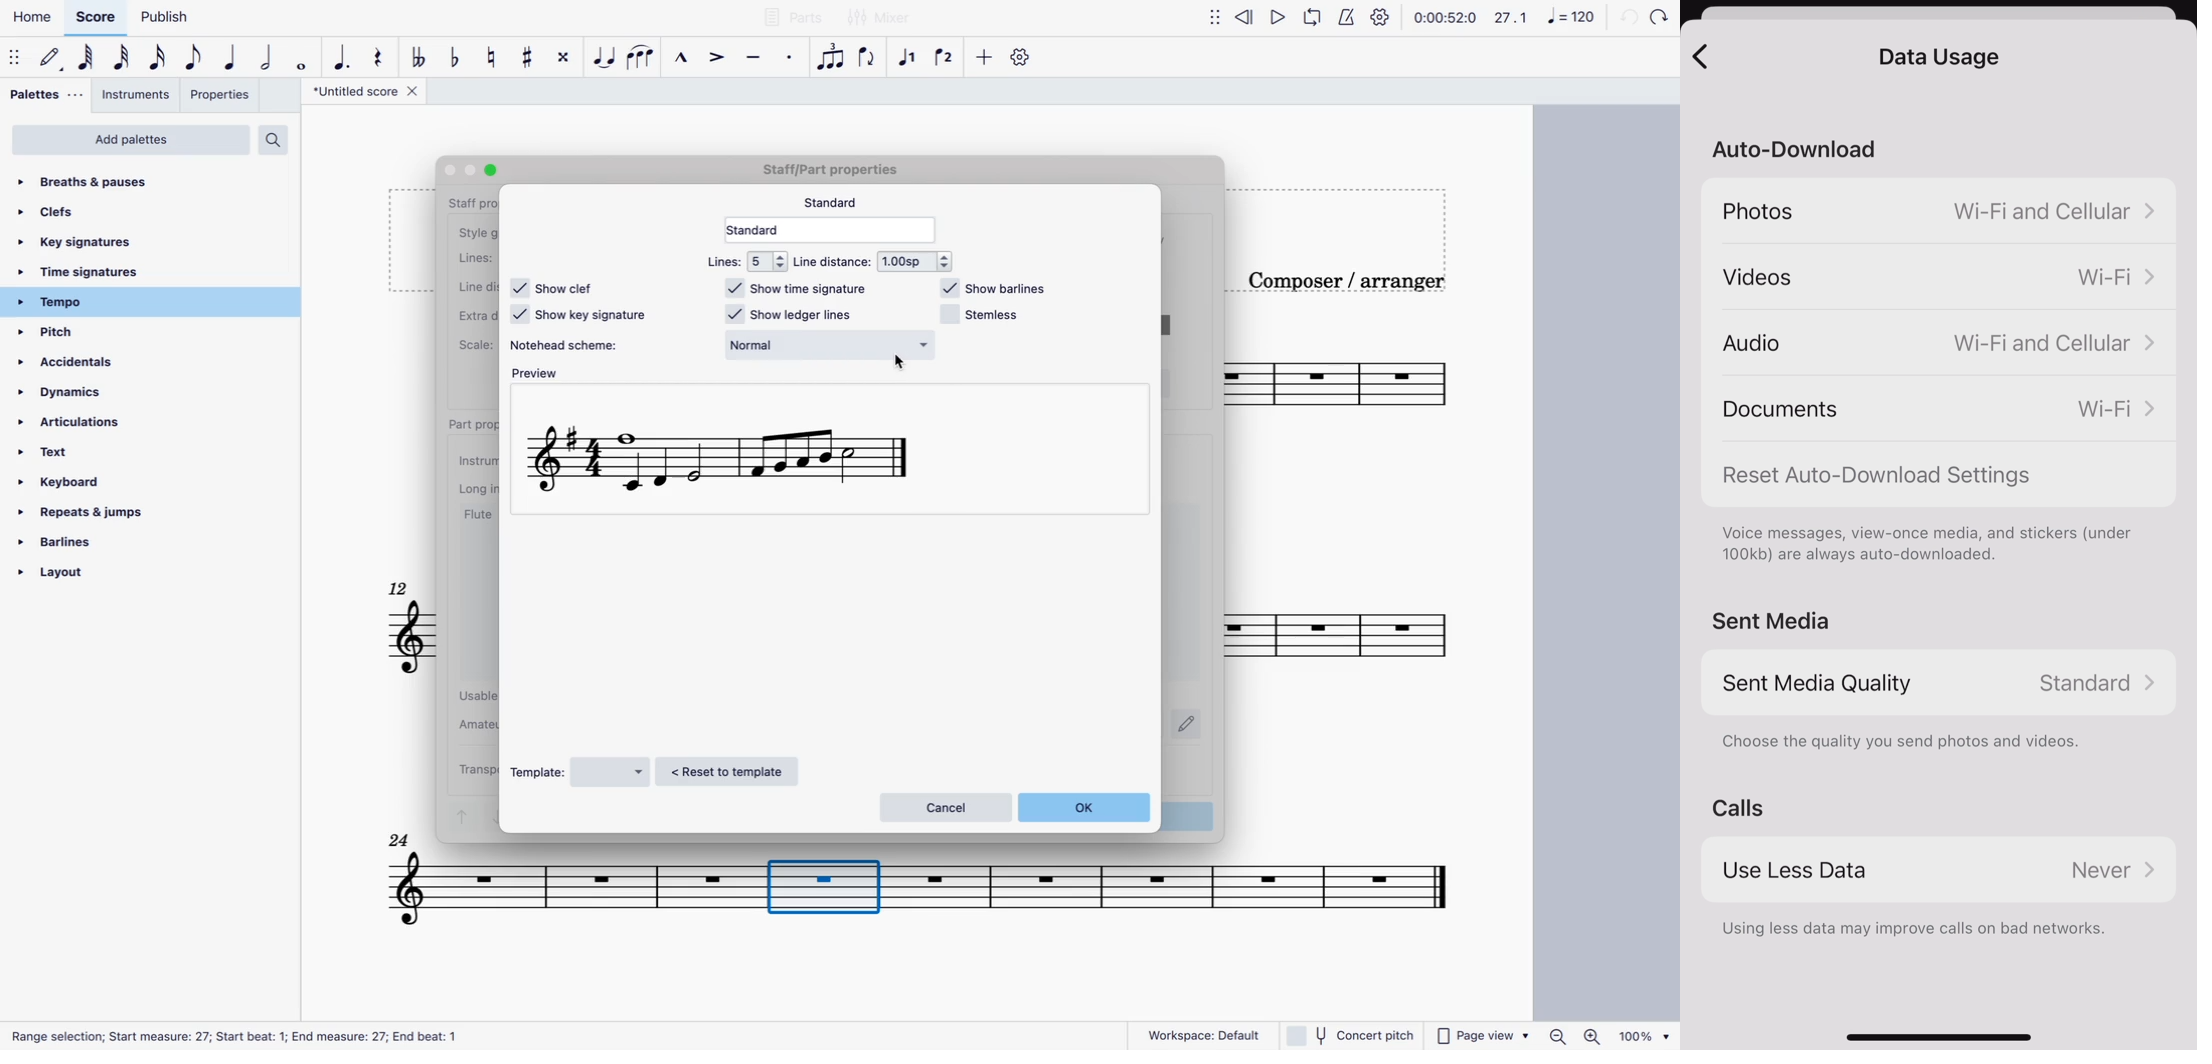 The image size is (2212, 1064). Describe the element at coordinates (791, 58) in the screenshot. I see `staccato` at that location.